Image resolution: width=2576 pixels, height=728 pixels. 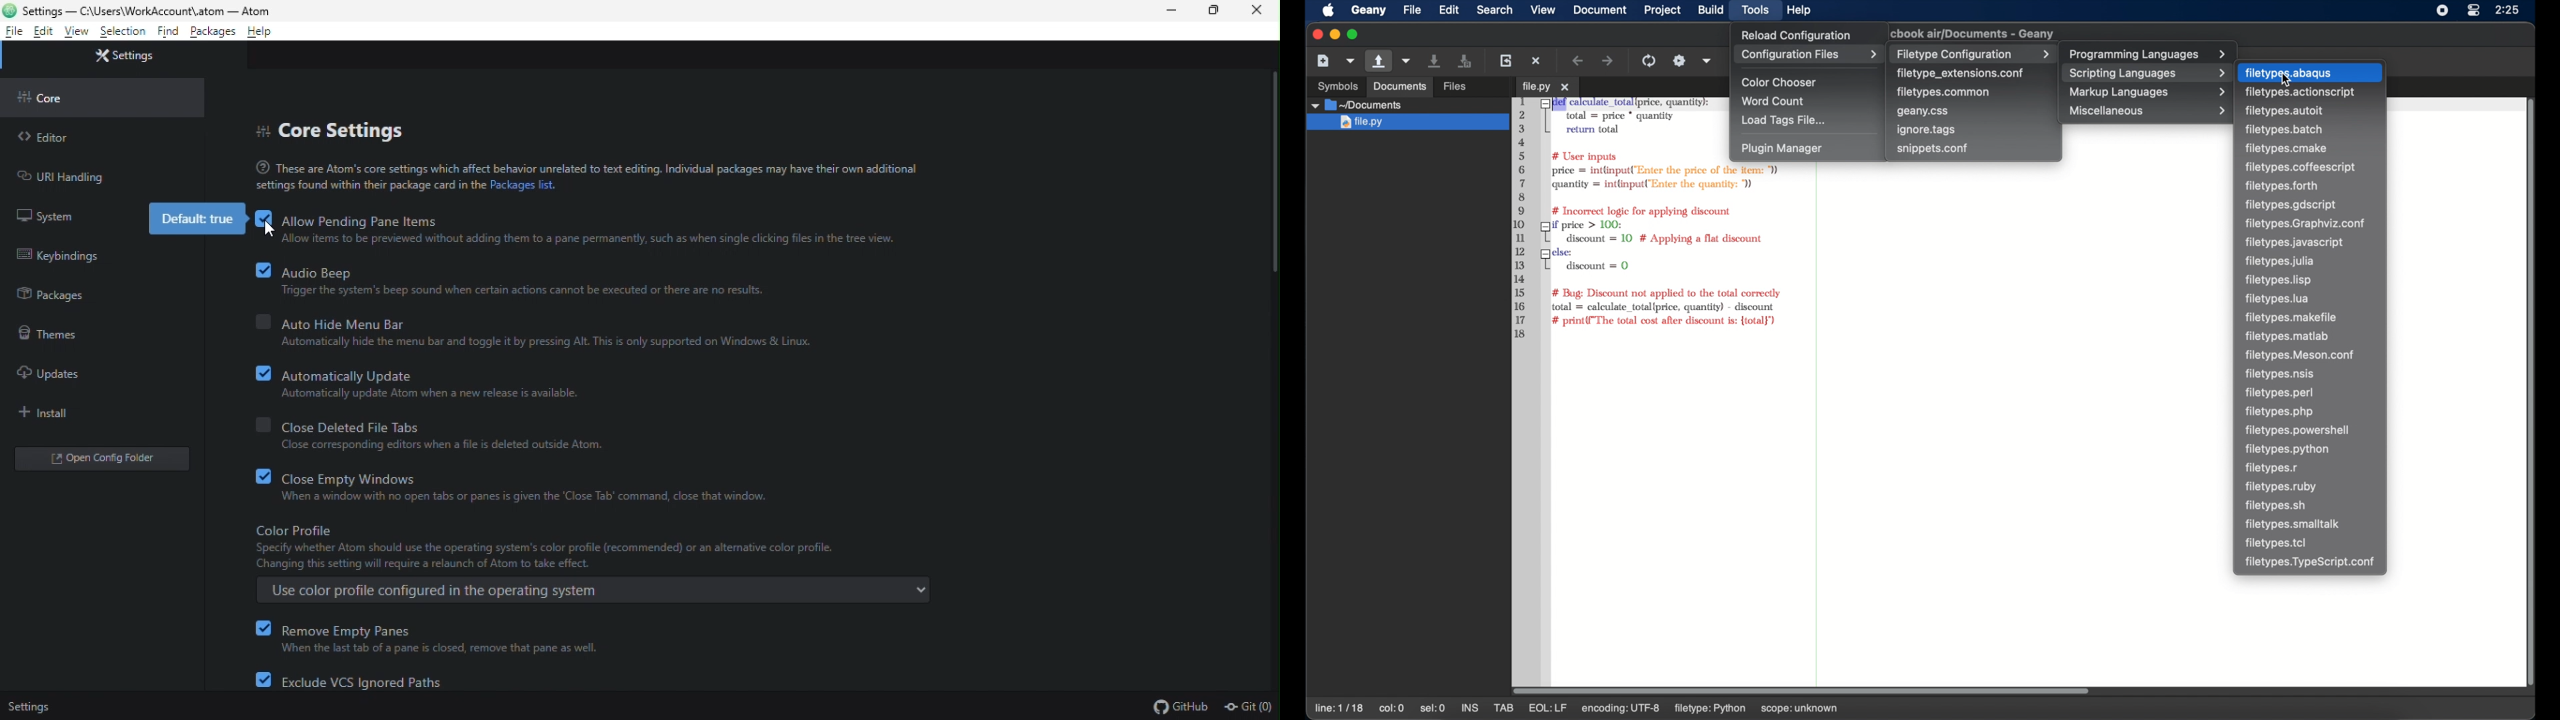 What do you see at coordinates (2288, 337) in the screenshot?
I see `filetypes` at bounding box center [2288, 337].